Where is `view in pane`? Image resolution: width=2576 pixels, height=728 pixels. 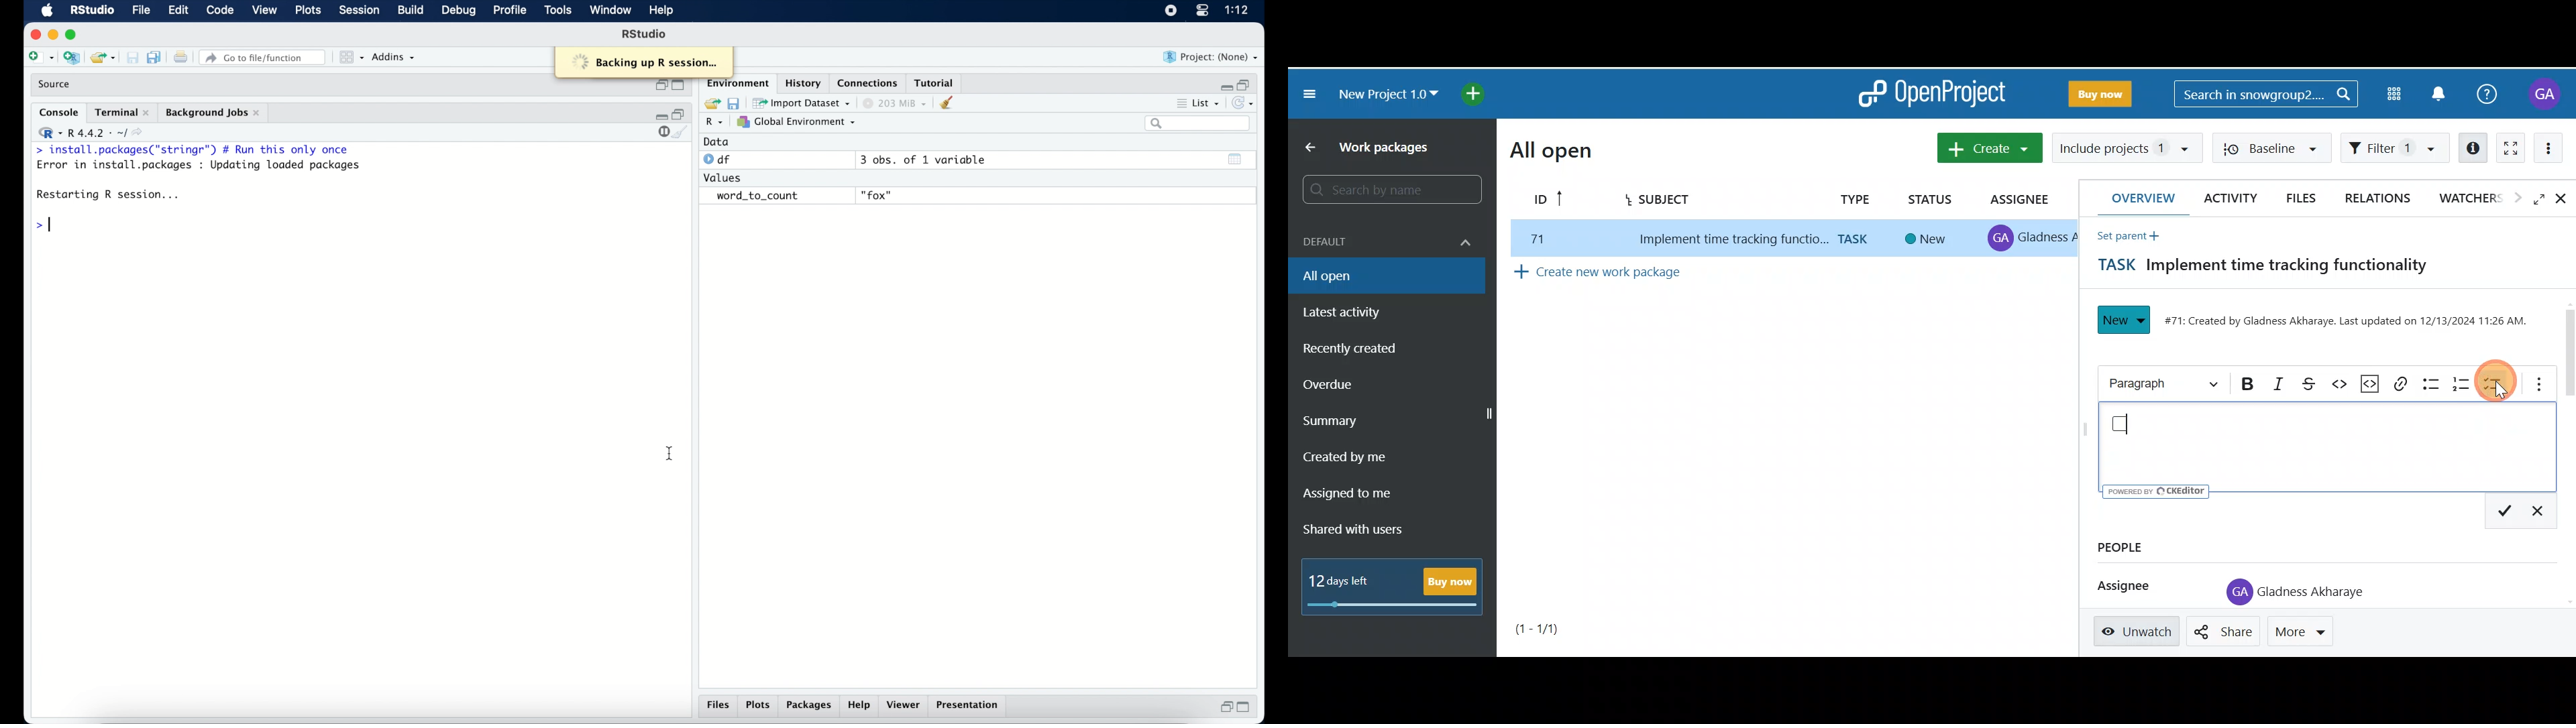 view in pane is located at coordinates (350, 58).